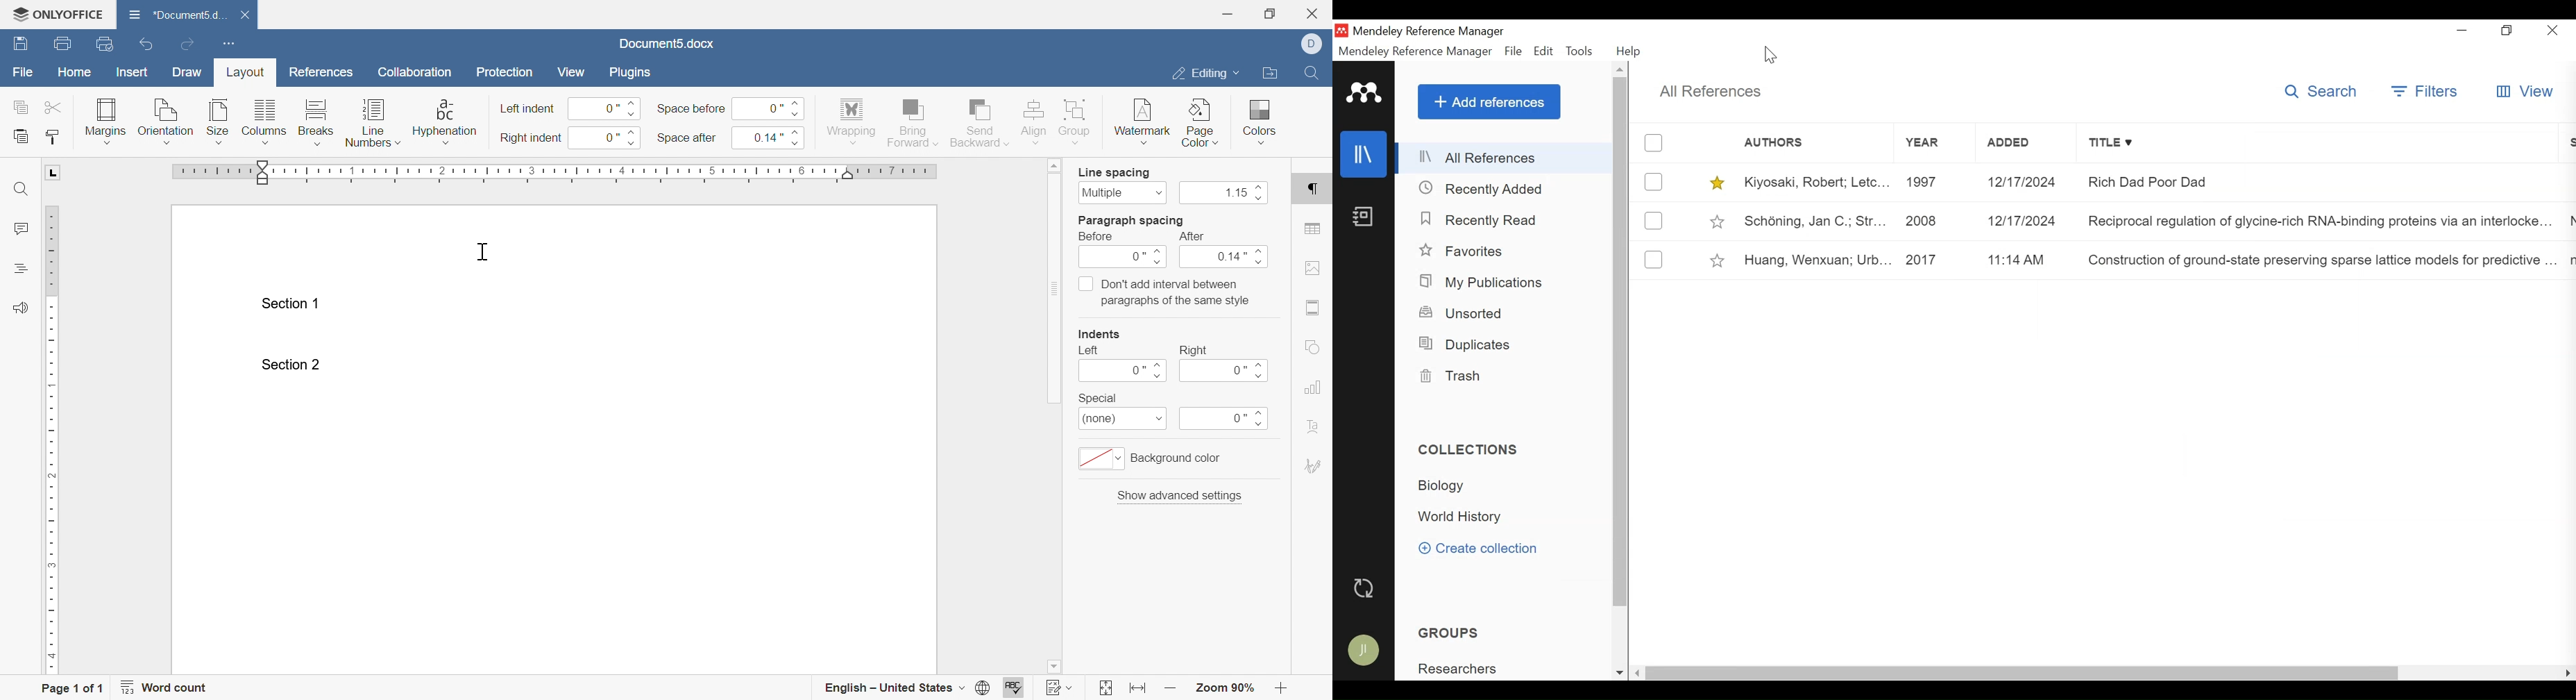  What do you see at coordinates (1314, 228) in the screenshot?
I see `table settings` at bounding box center [1314, 228].